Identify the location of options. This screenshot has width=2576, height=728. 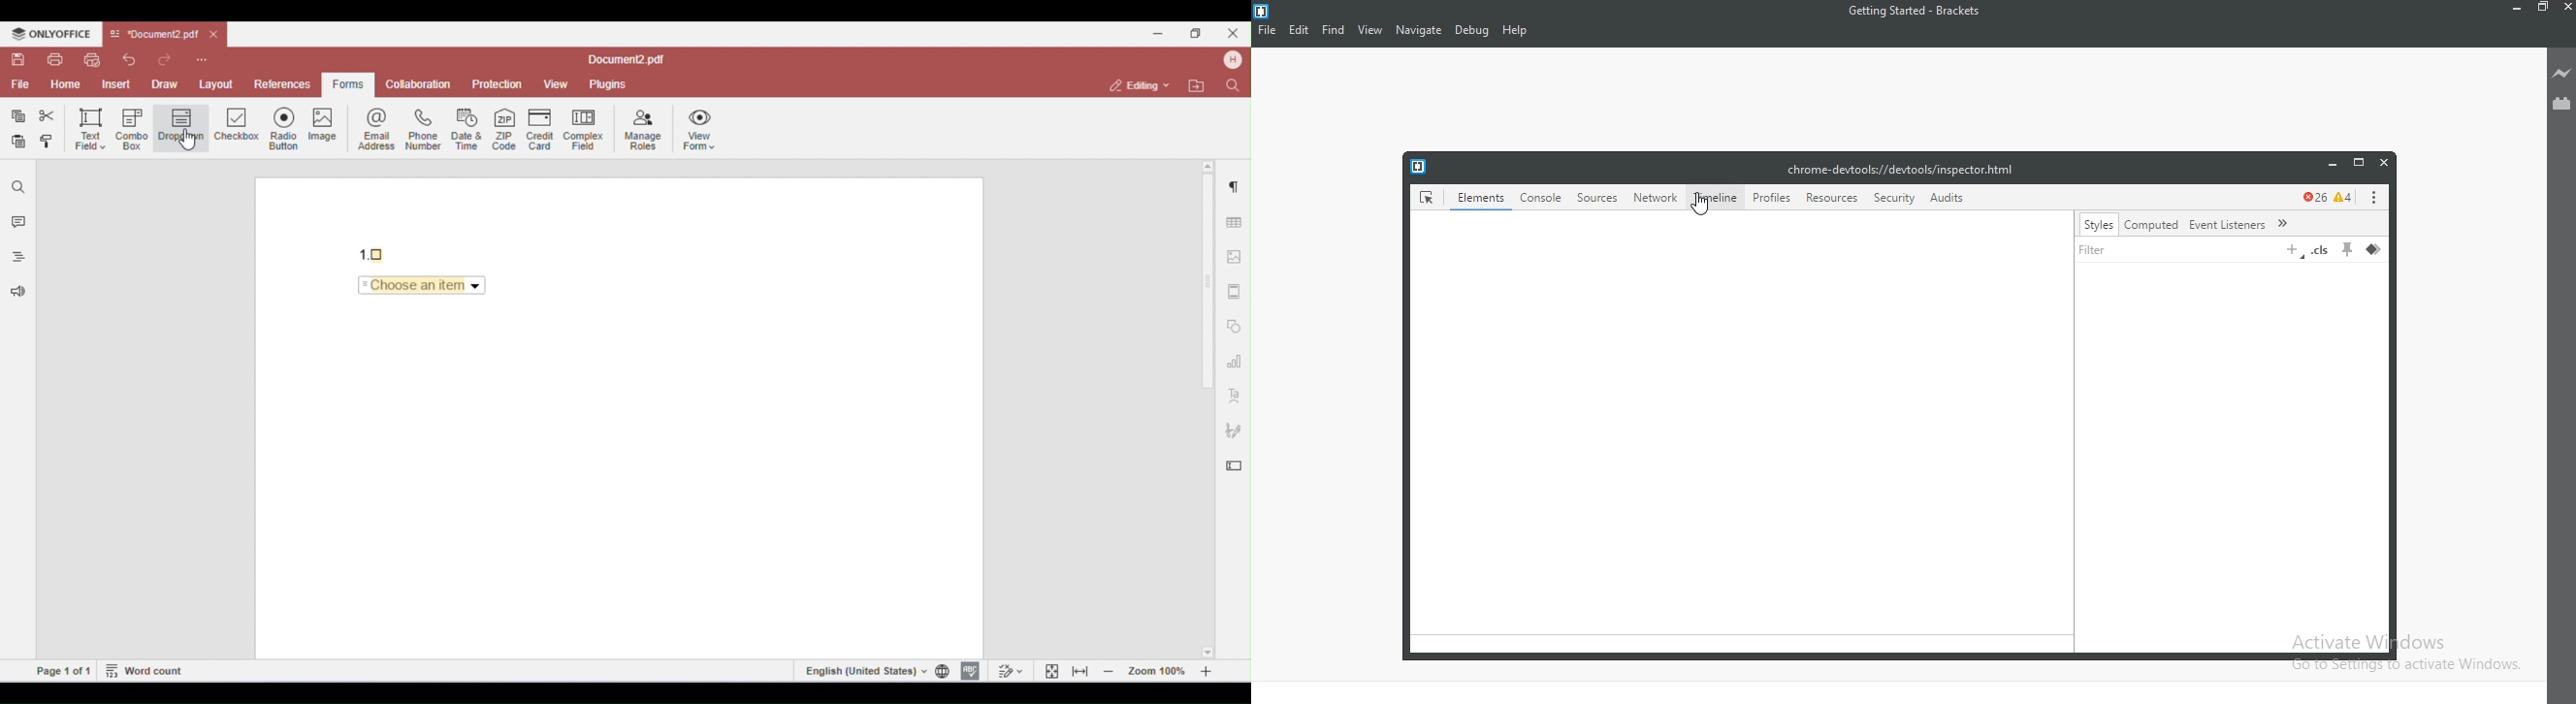
(2371, 199).